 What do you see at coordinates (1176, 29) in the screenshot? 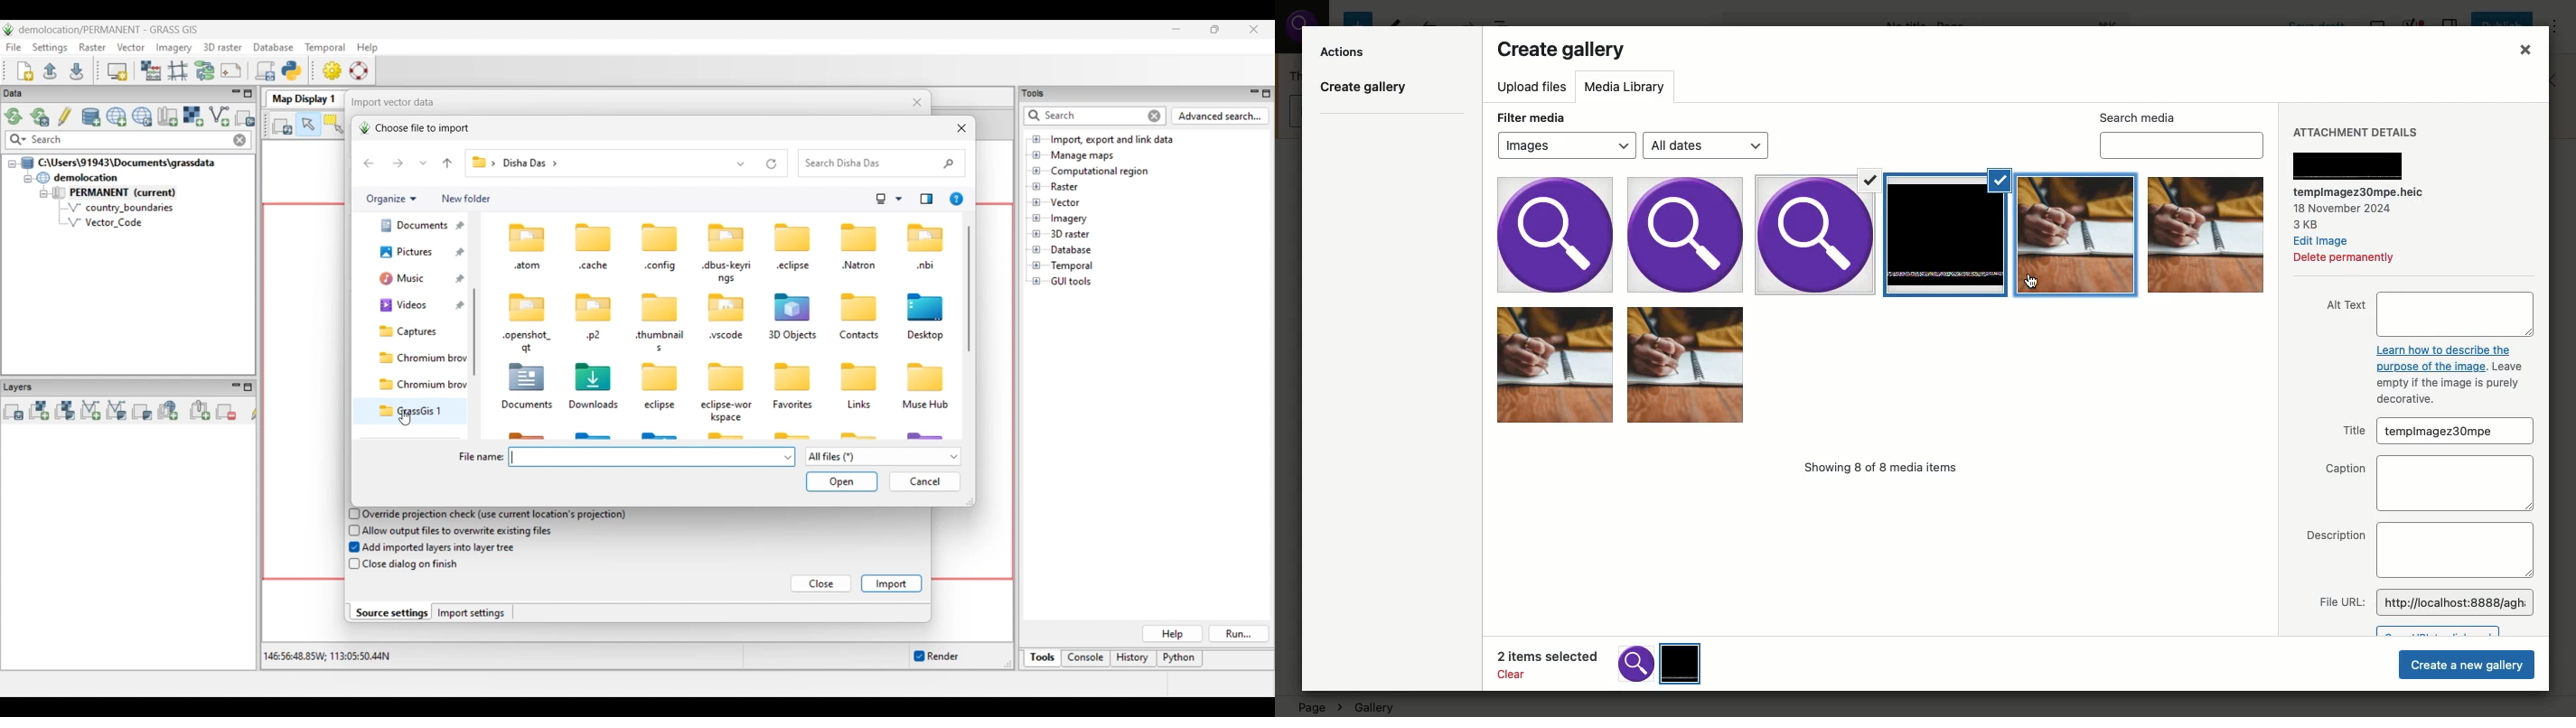
I see `Minimize` at bounding box center [1176, 29].